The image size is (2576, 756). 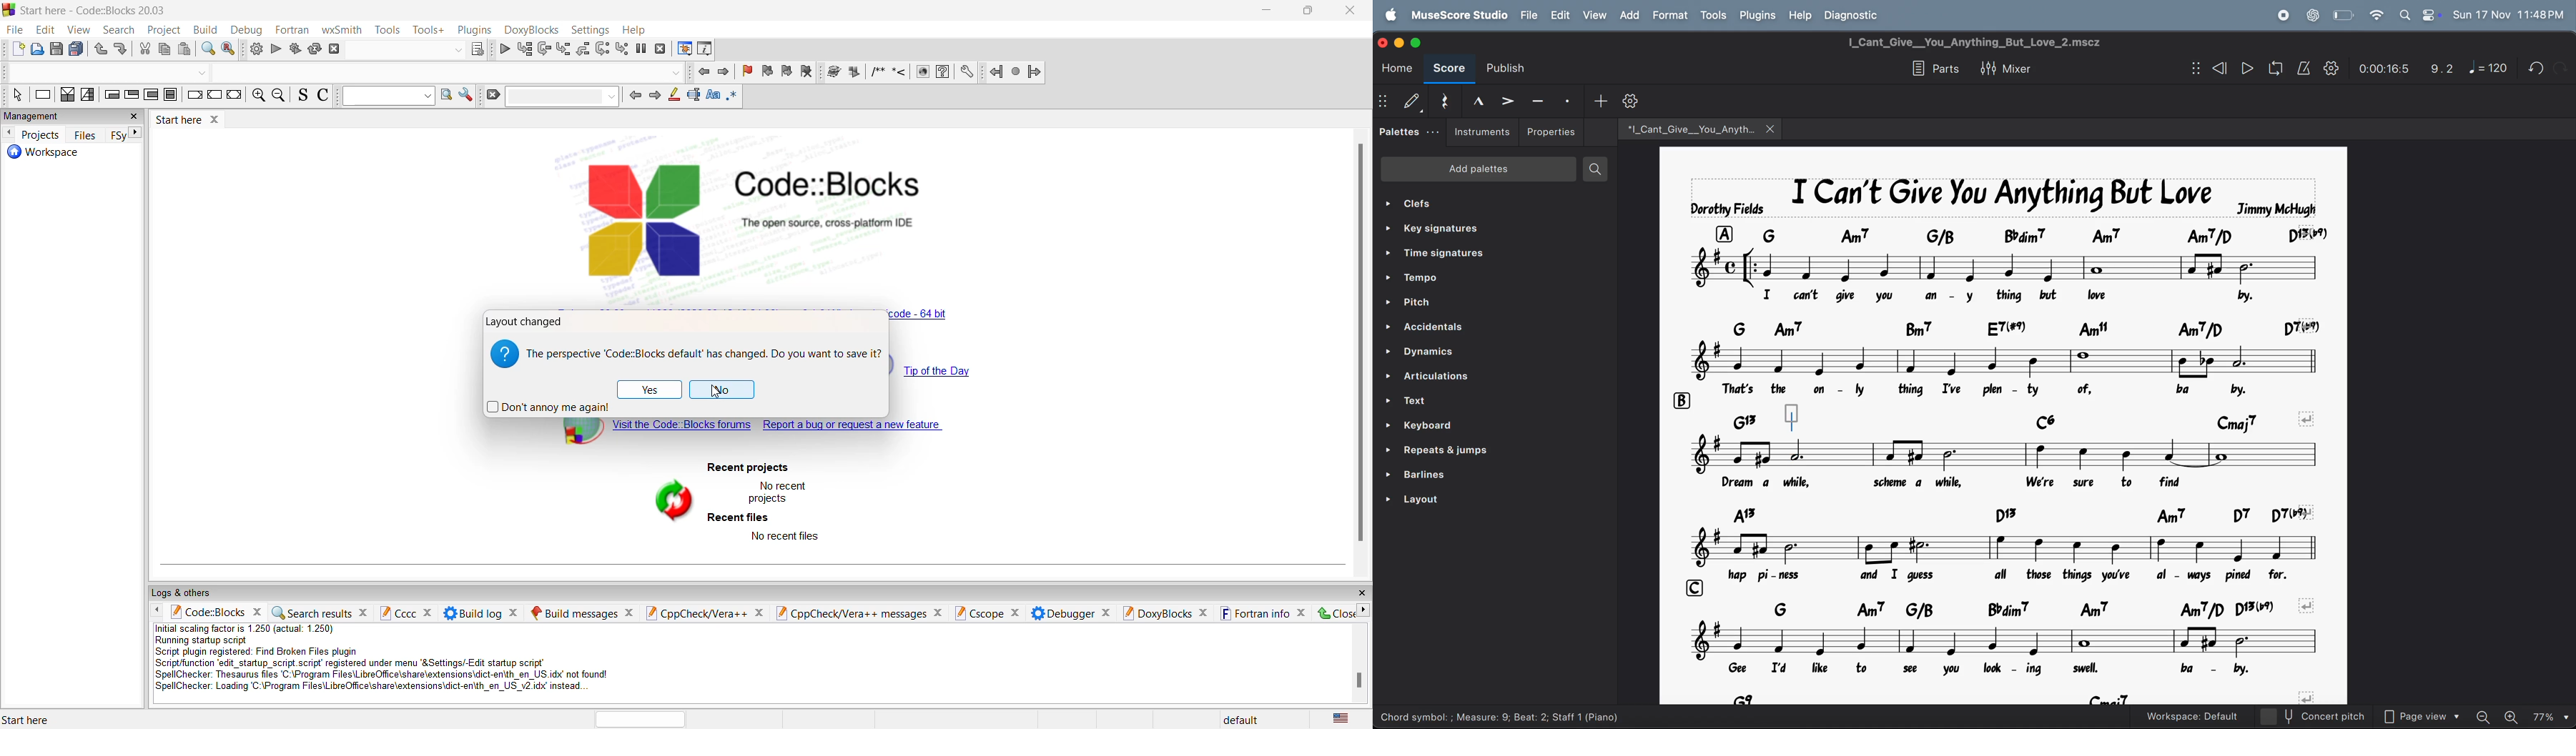 What do you see at coordinates (84, 136) in the screenshot?
I see `files` at bounding box center [84, 136].